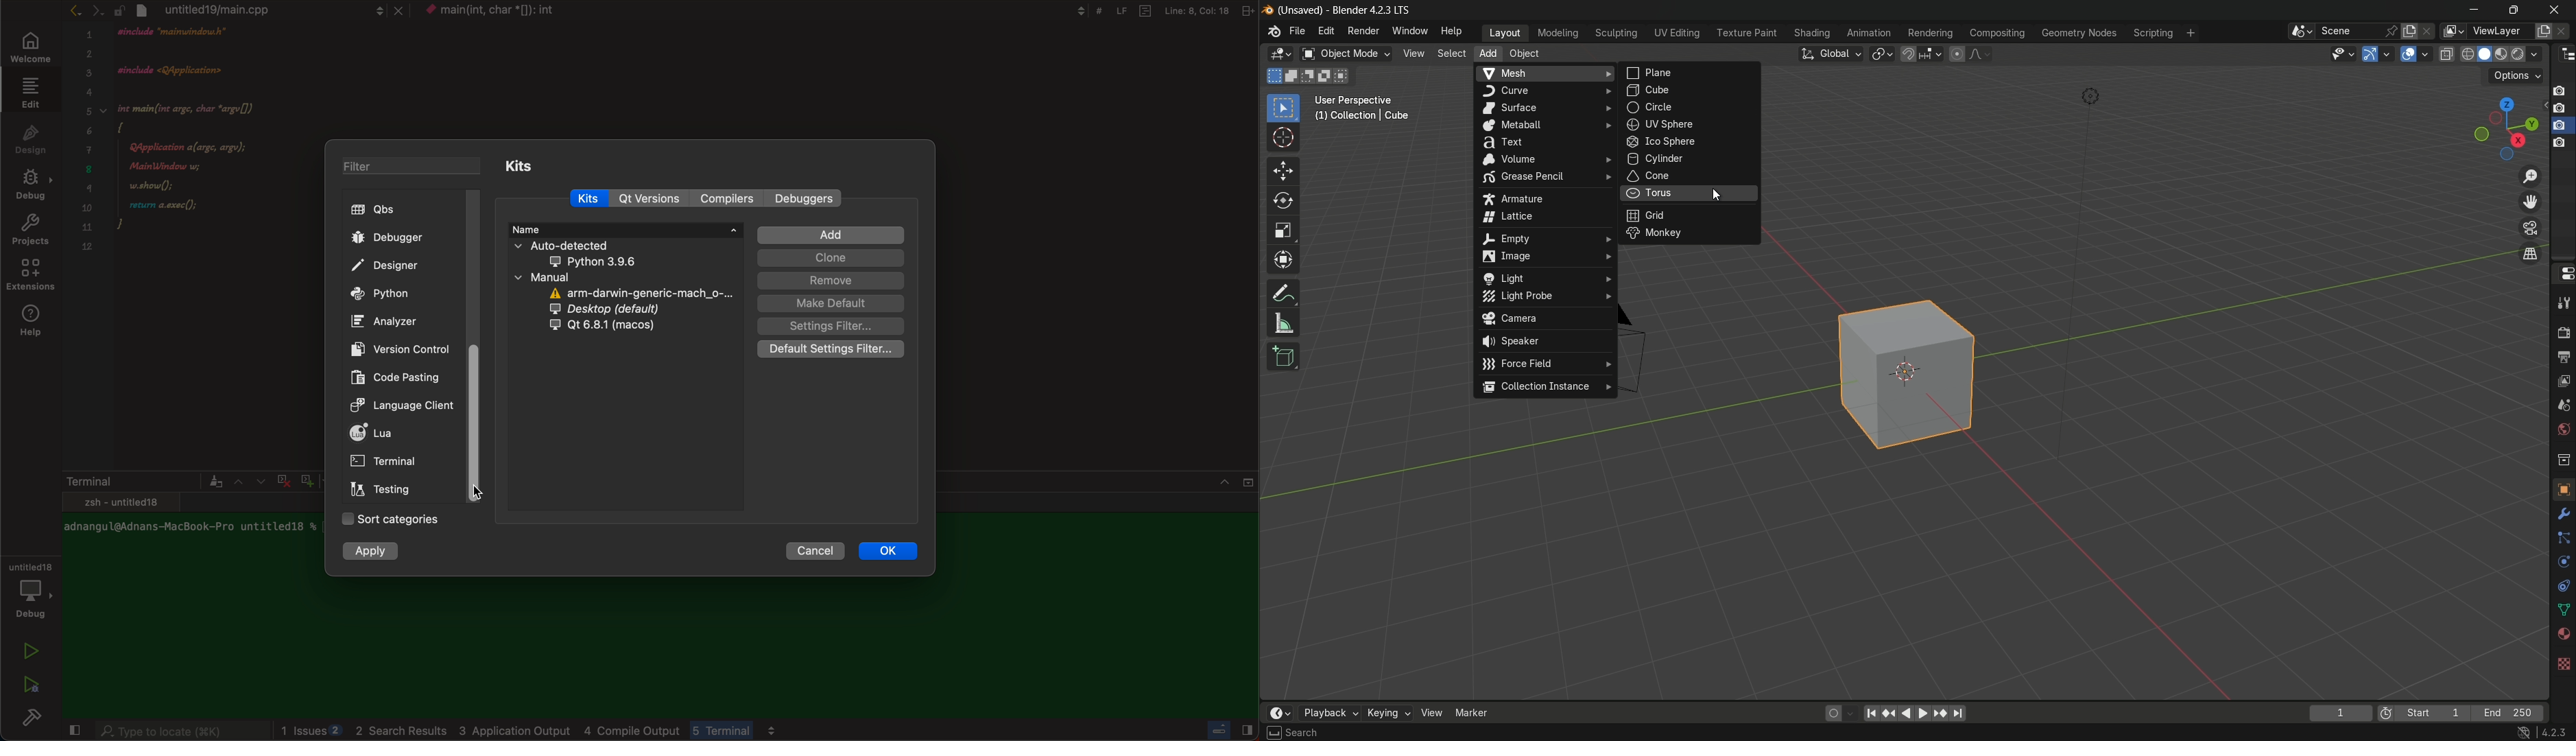 Image resolution: width=2576 pixels, height=756 pixels. What do you see at coordinates (1915, 713) in the screenshot?
I see `play animation` at bounding box center [1915, 713].